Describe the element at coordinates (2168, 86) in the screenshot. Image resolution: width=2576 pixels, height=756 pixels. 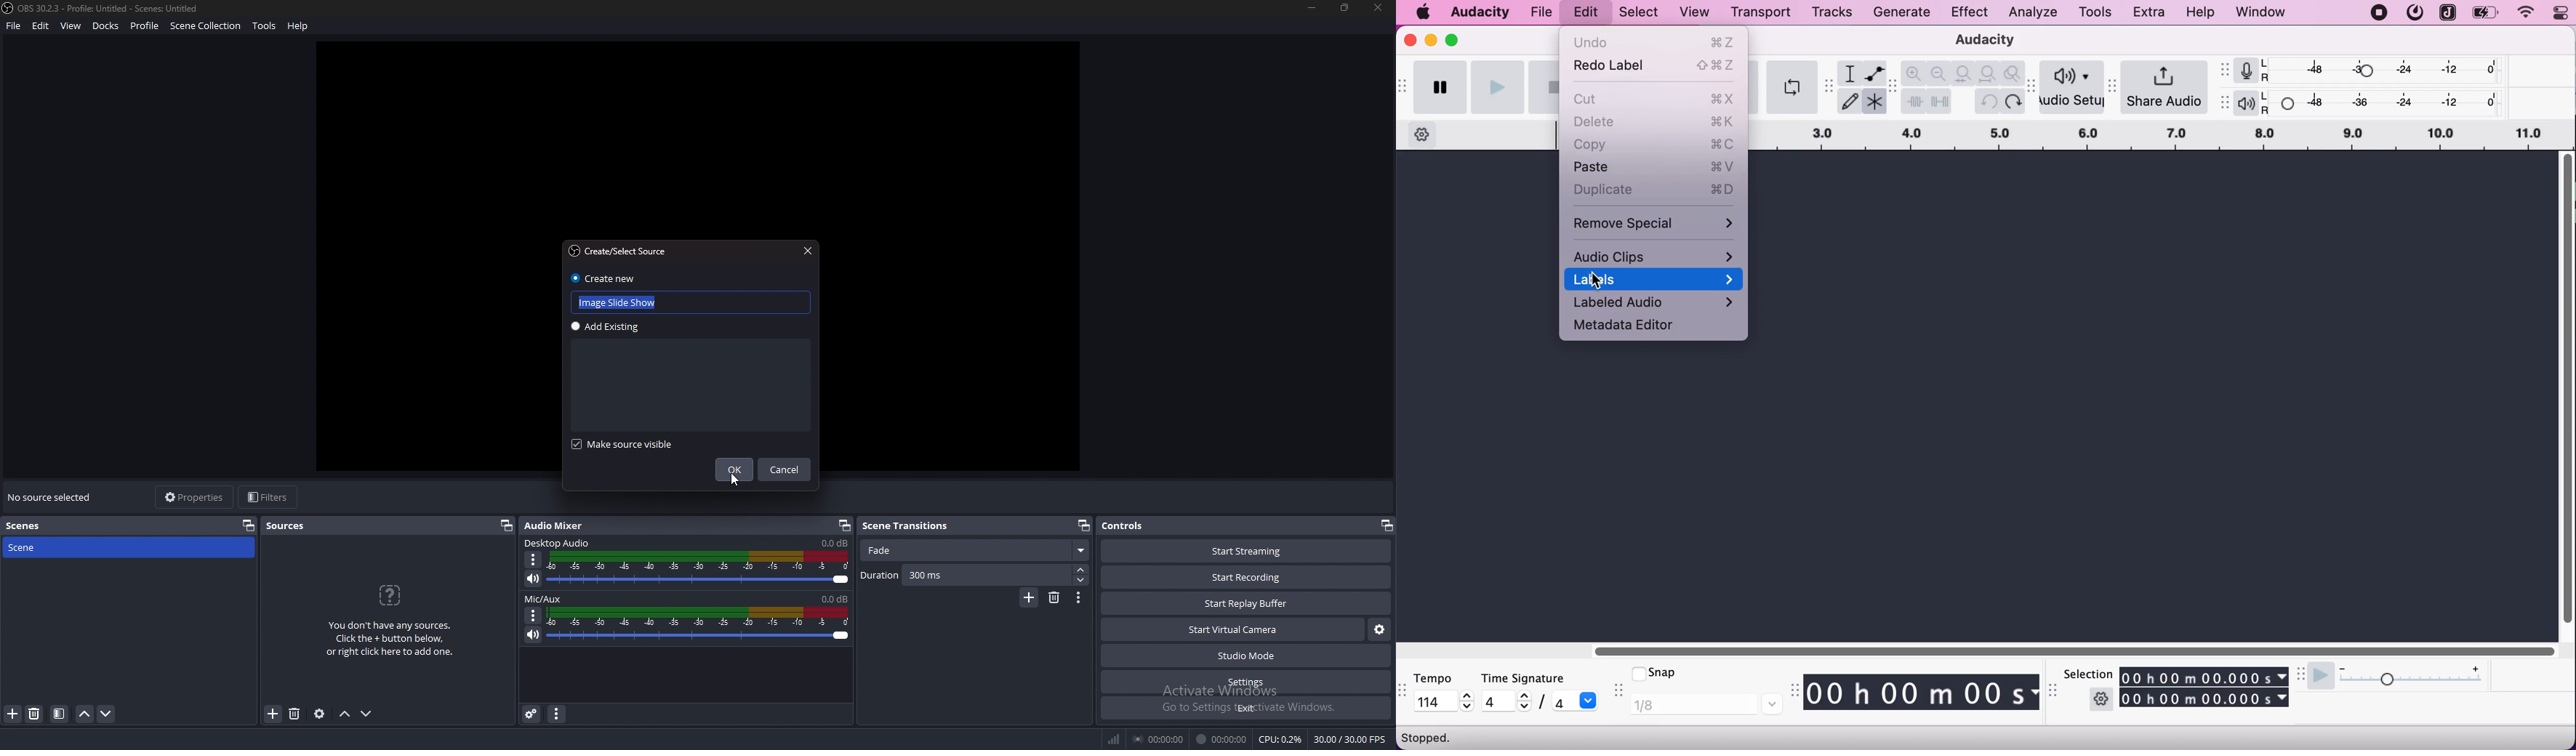
I see `share audio` at that location.